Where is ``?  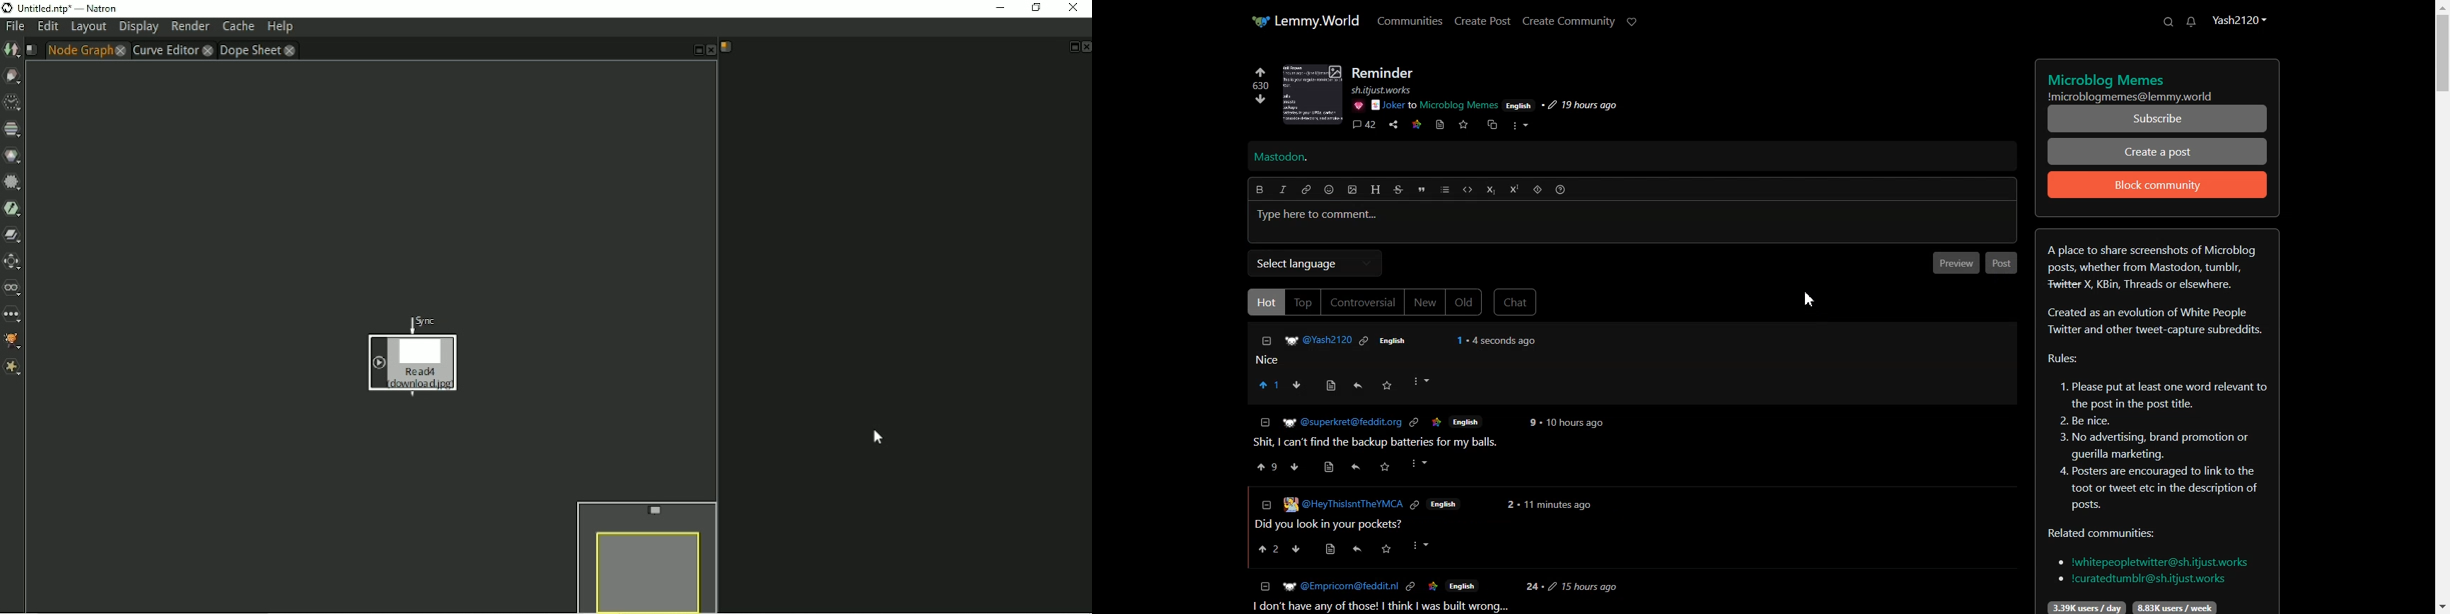
 is located at coordinates (1560, 504).